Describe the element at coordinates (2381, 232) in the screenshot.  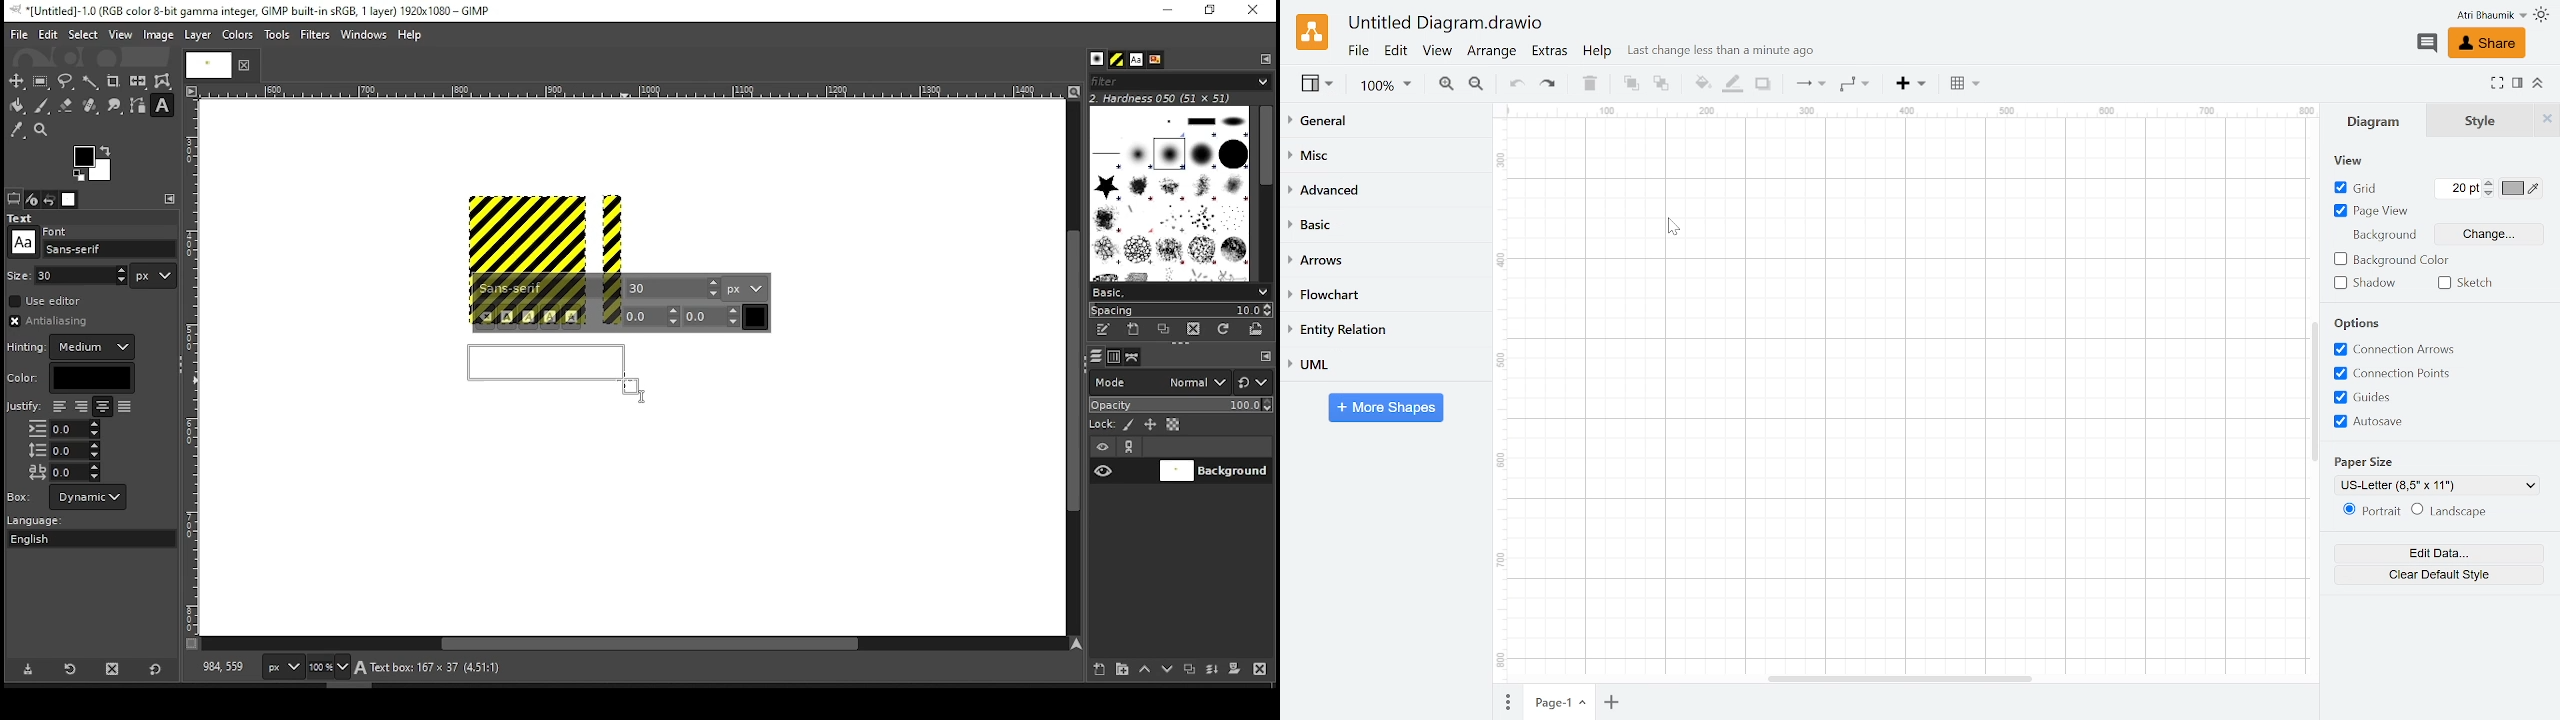
I see `background` at that location.